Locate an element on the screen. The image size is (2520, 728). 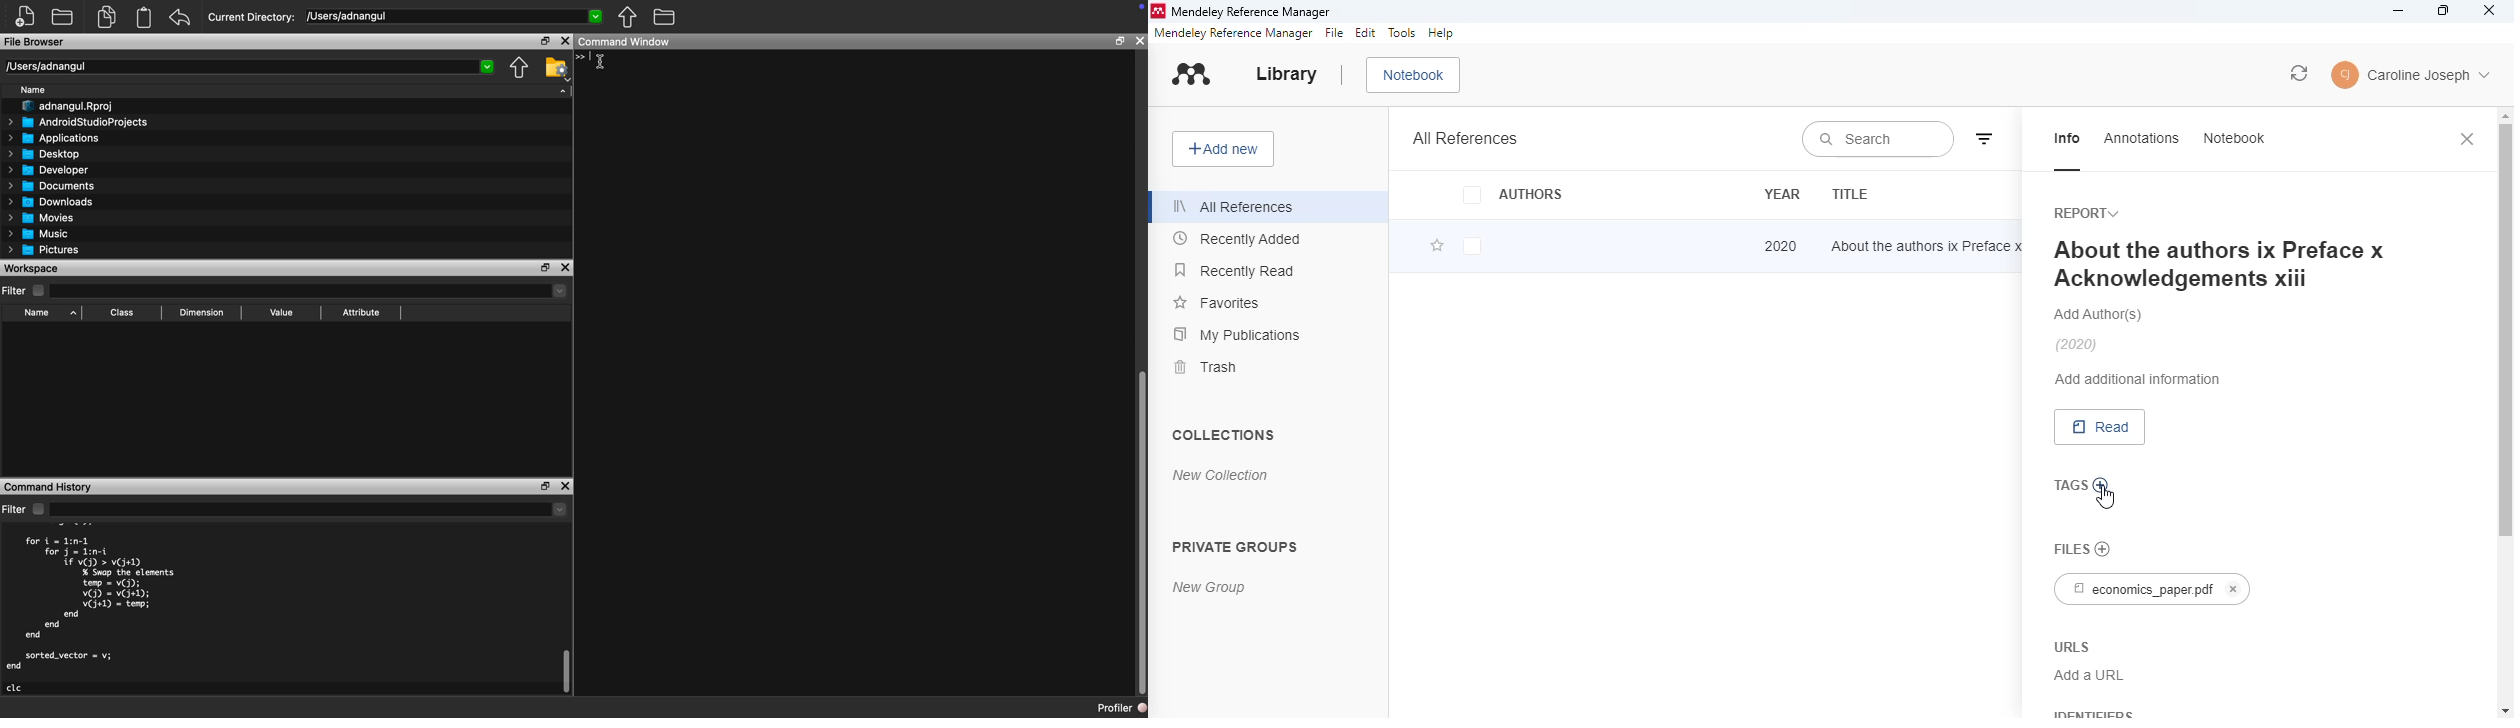
mendeley reference manager is located at coordinates (1252, 12).